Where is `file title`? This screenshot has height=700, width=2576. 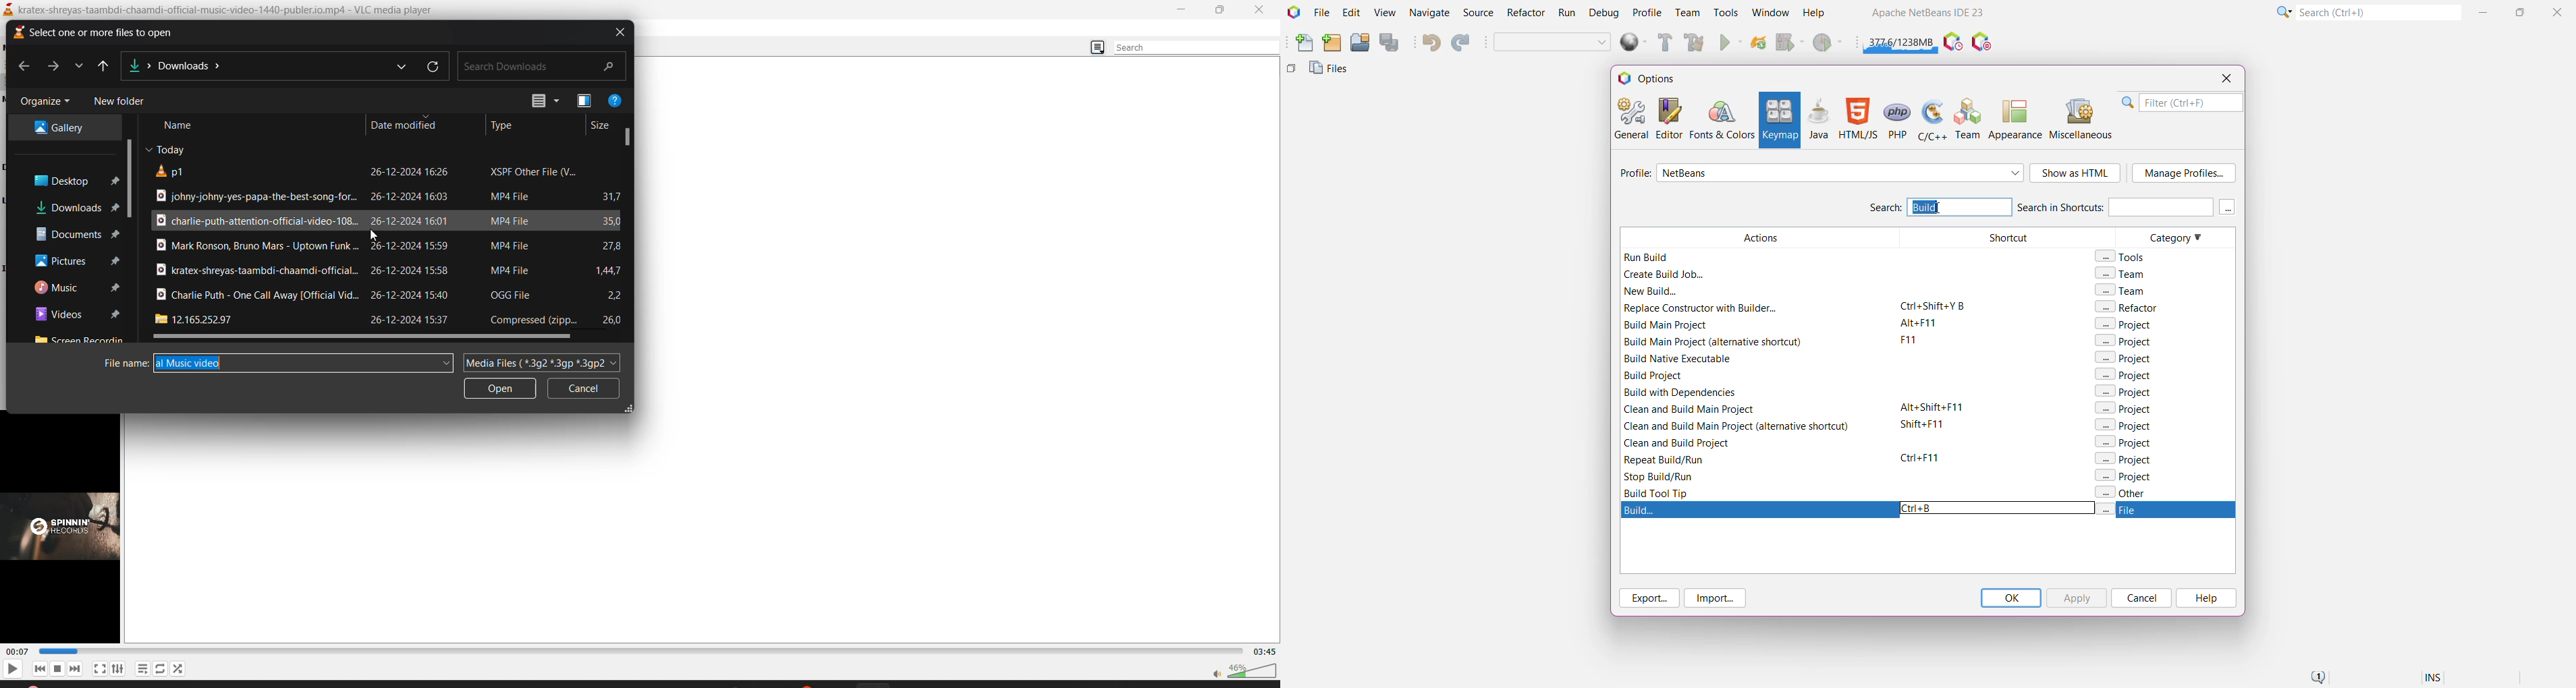
file title is located at coordinates (252, 197).